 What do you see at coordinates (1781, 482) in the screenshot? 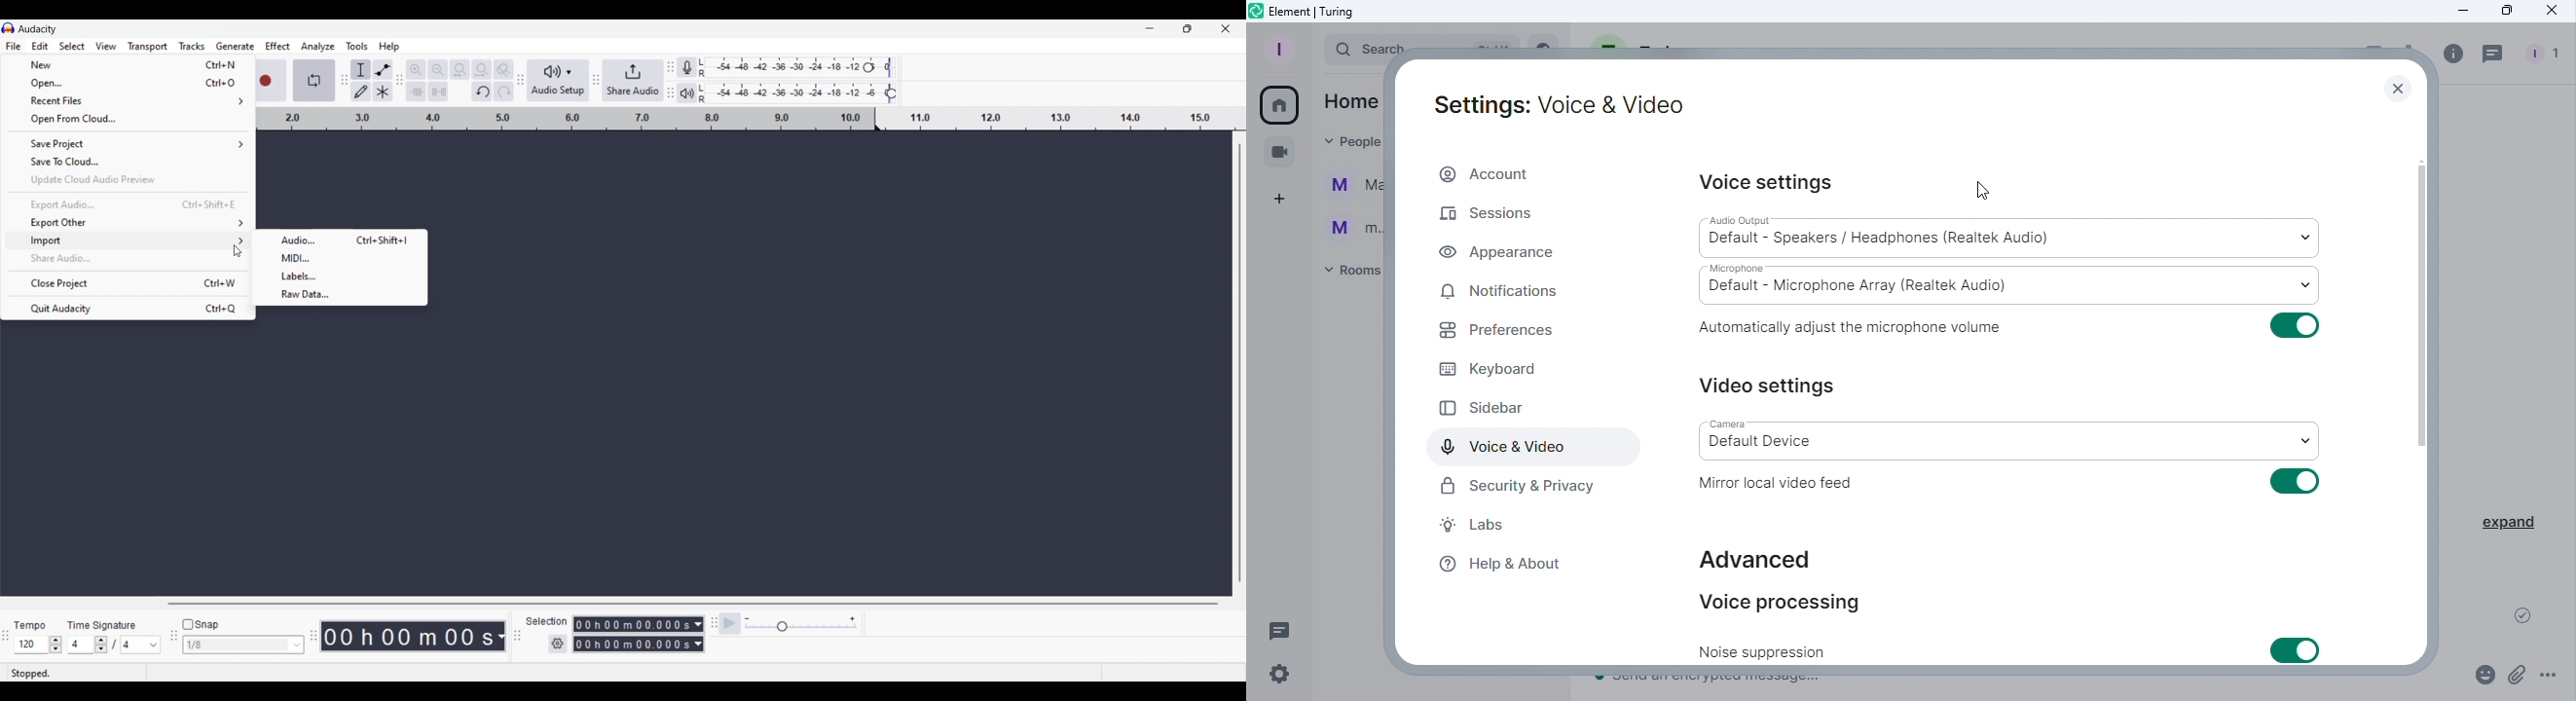
I see `Mirror local video feed` at bounding box center [1781, 482].